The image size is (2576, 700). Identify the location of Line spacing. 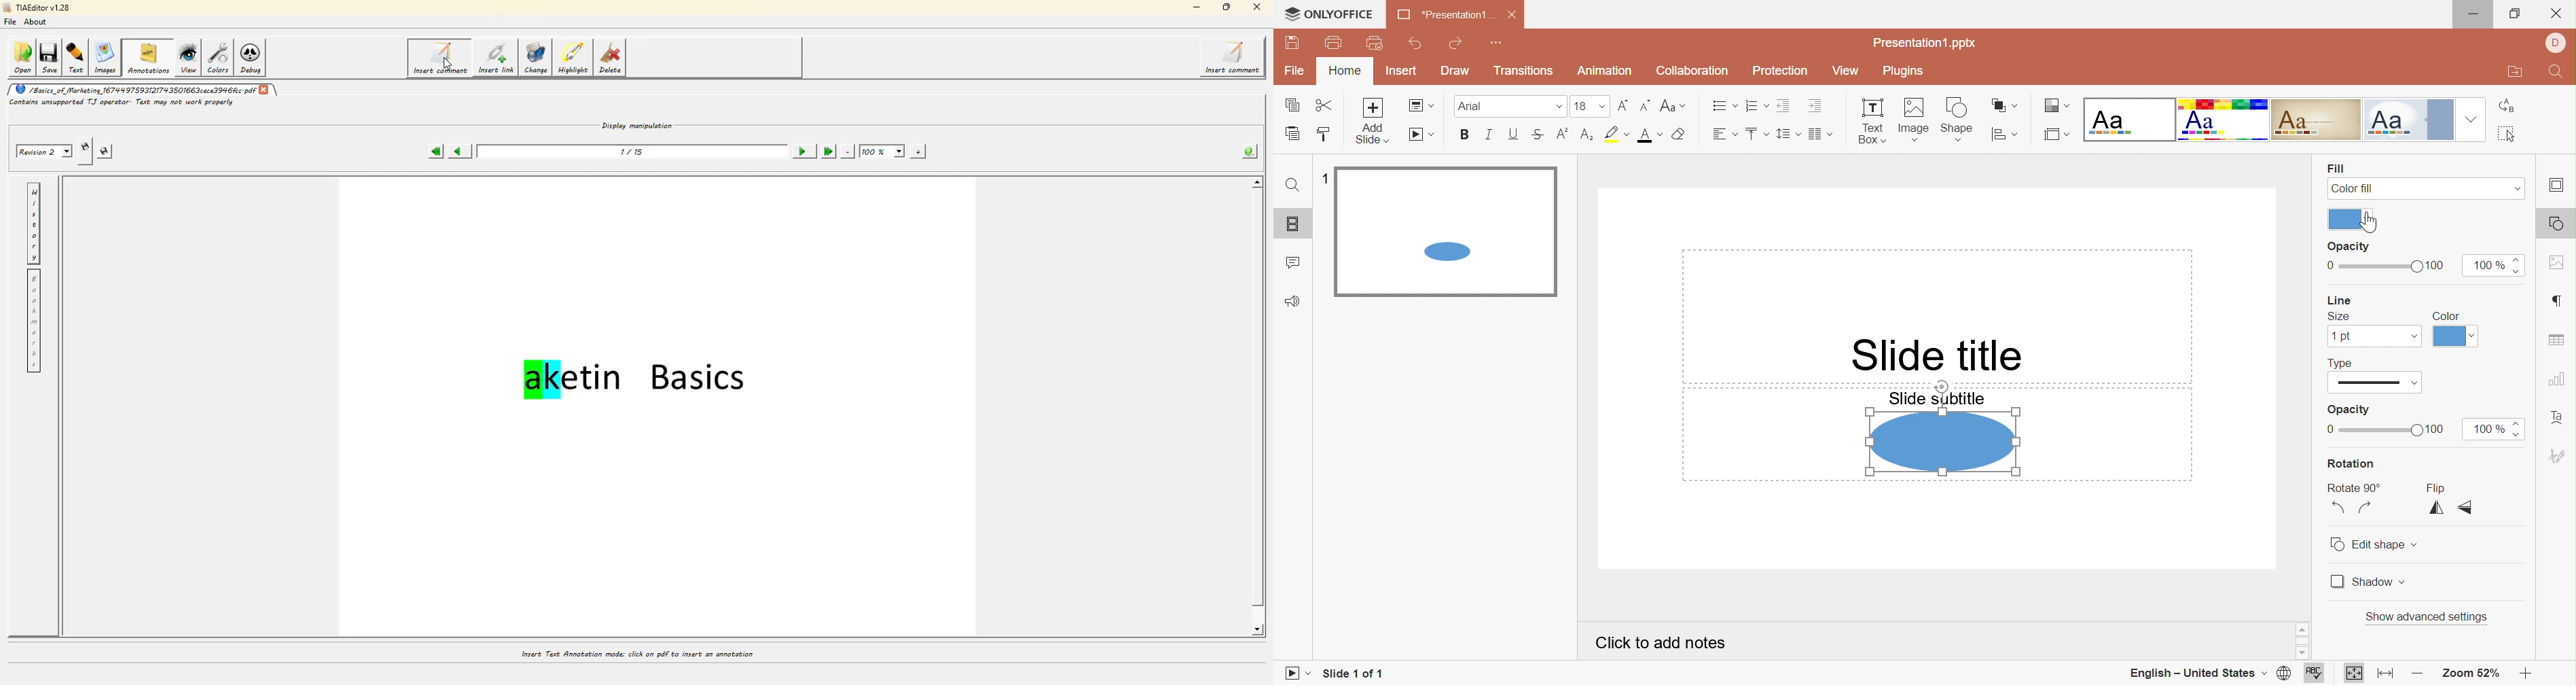
(1788, 134).